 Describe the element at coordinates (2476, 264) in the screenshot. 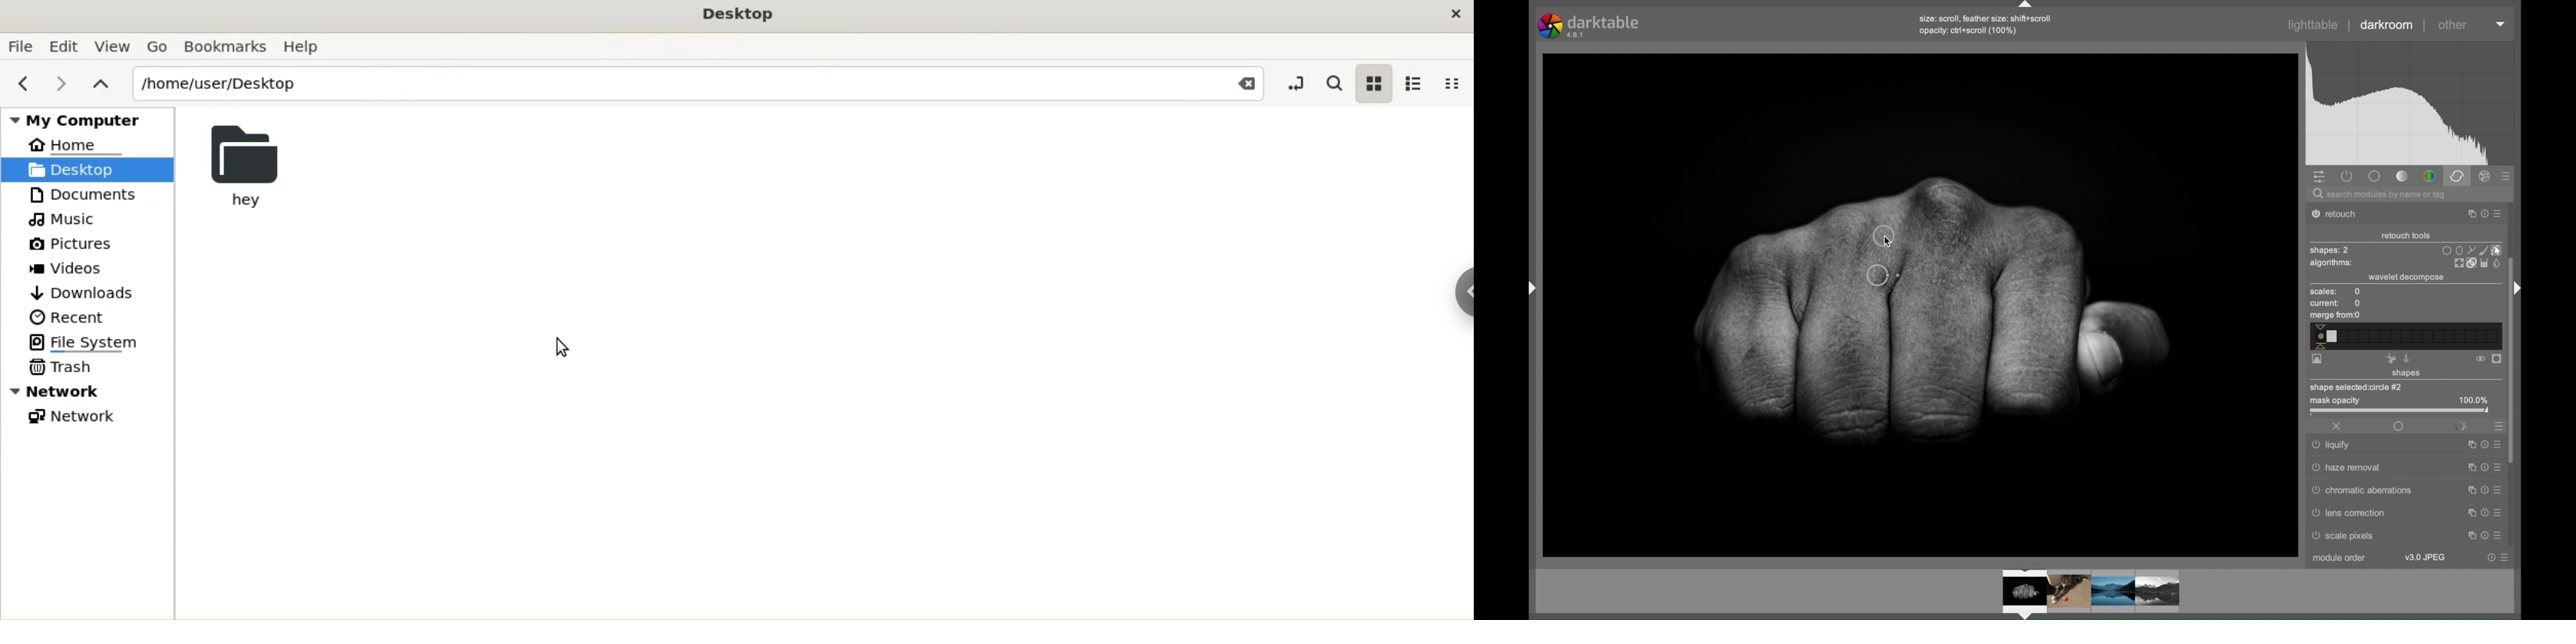

I see `retouch options` at that location.